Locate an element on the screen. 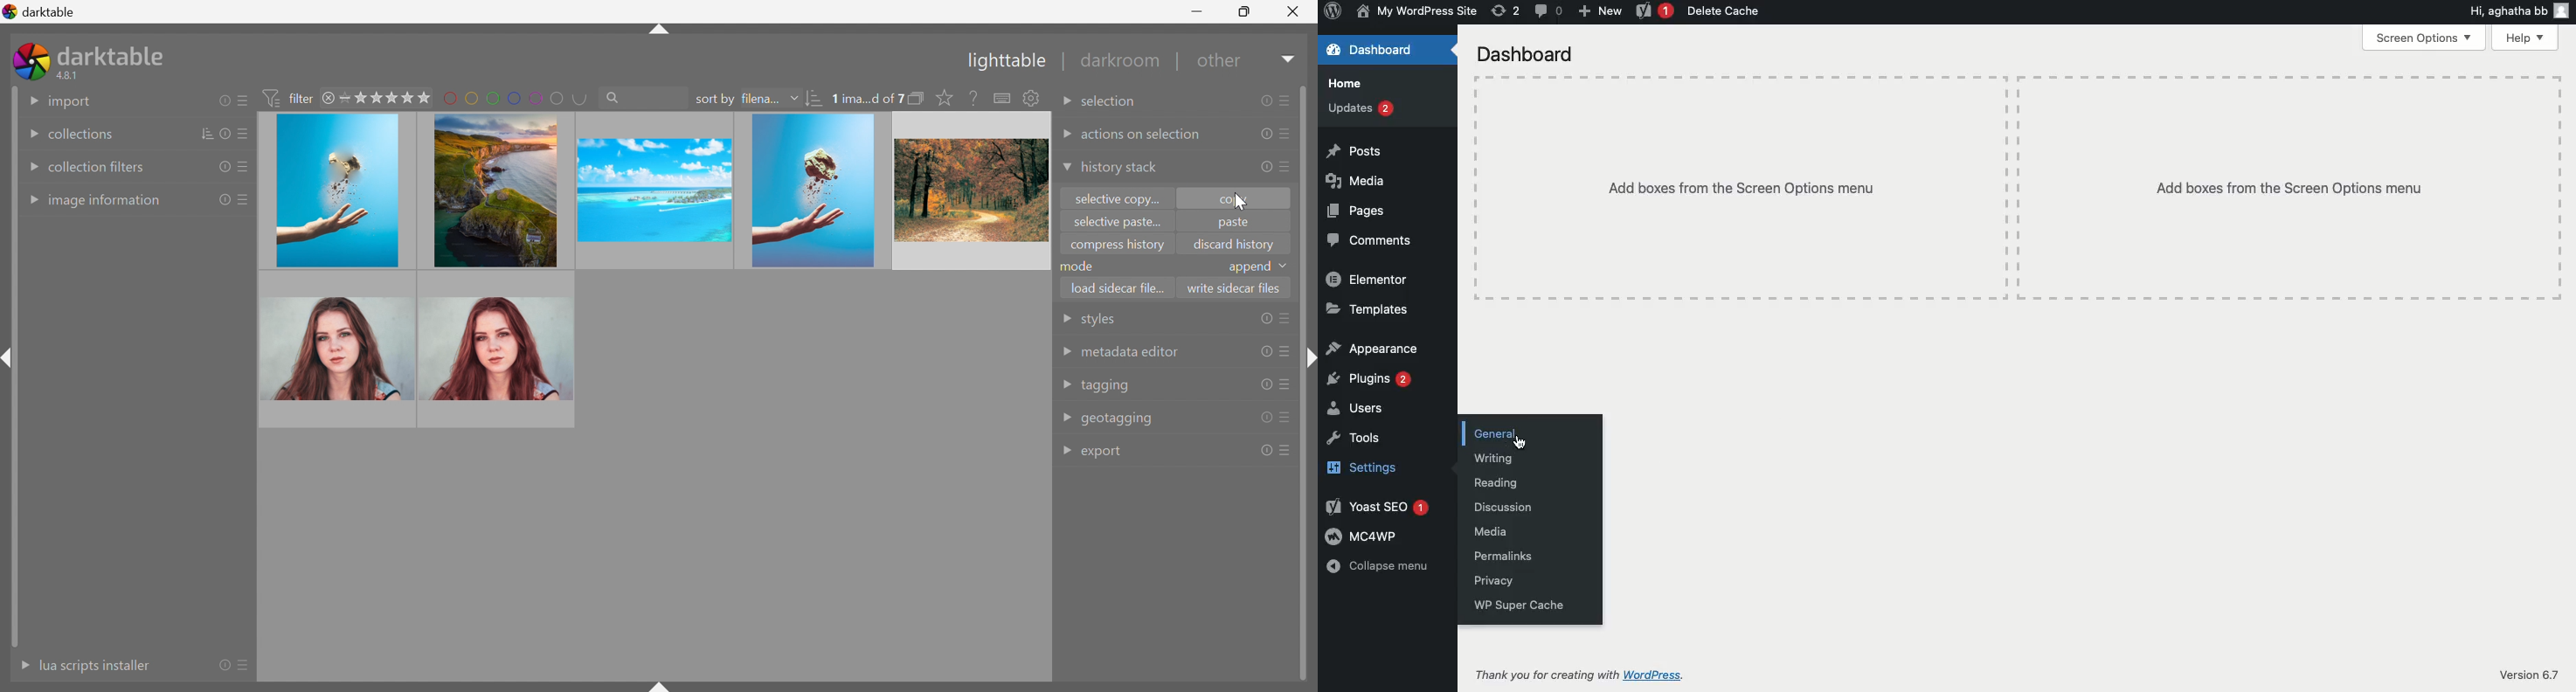  Yoast is located at coordinates (1375, 506).